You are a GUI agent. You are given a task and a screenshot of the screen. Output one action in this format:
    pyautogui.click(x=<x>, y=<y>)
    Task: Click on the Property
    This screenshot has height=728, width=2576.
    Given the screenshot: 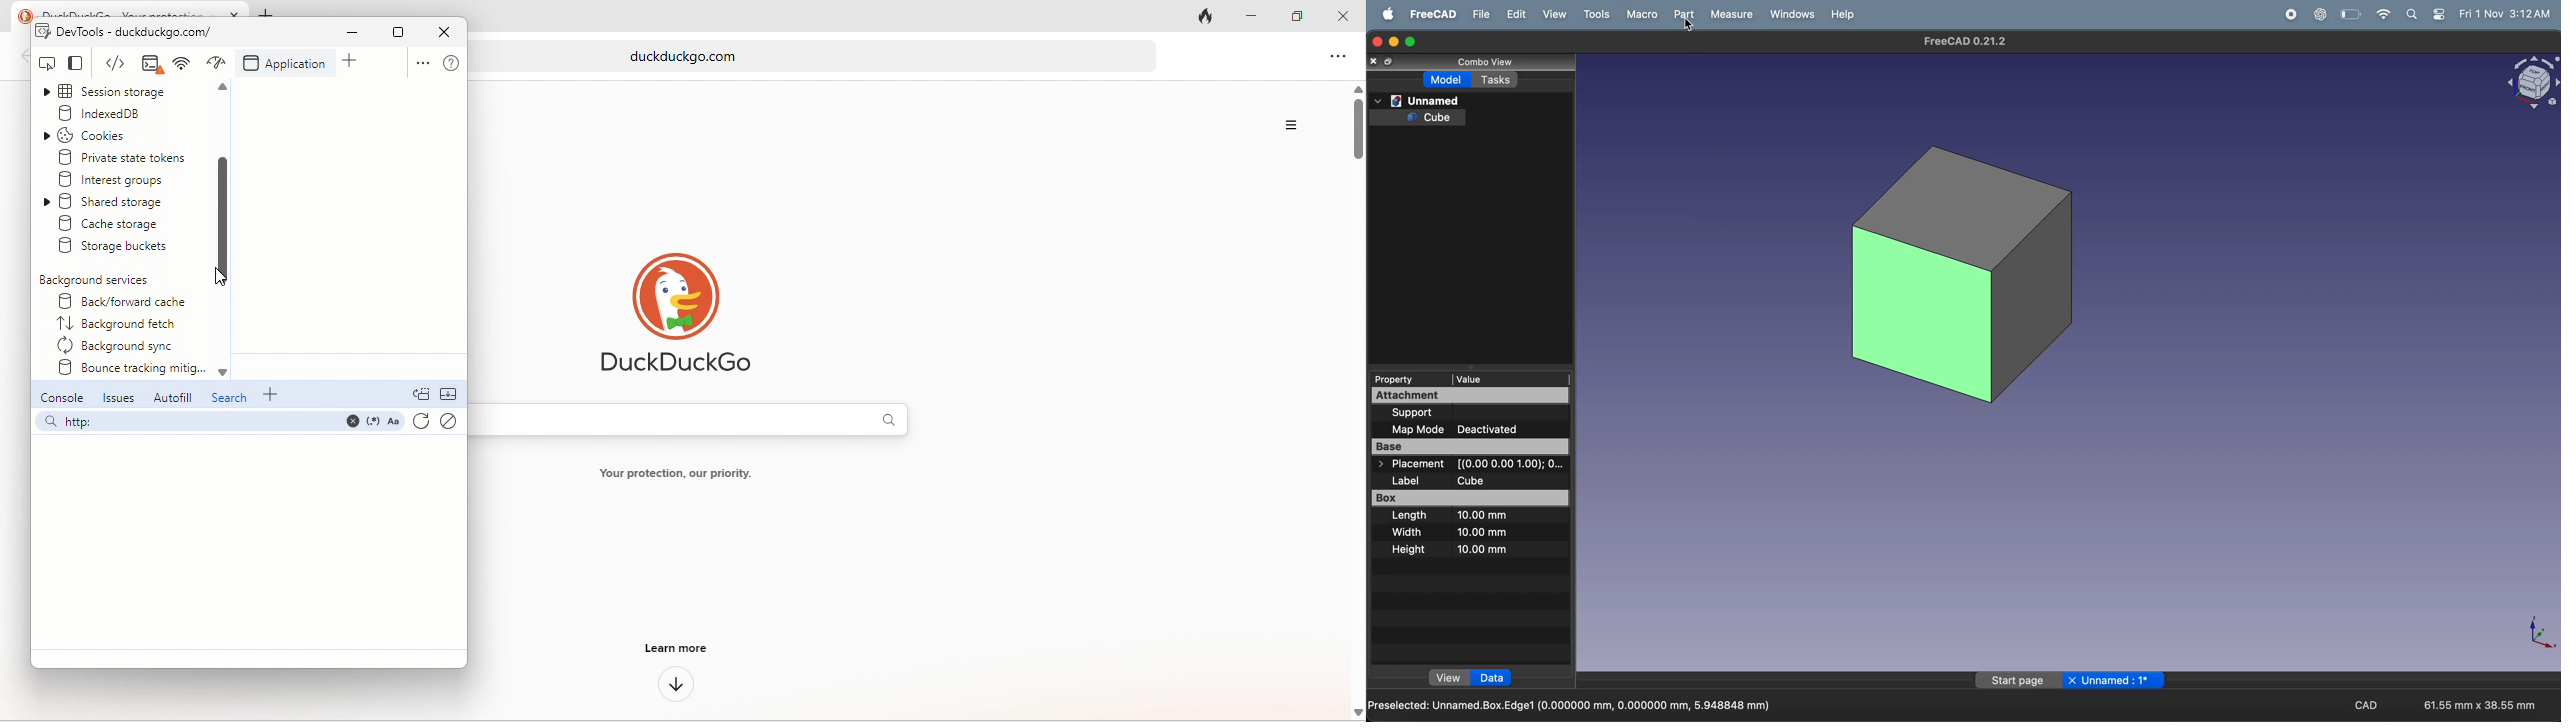 What is the action you would take?
    pyautogui.click(x=1403, y=380)
    